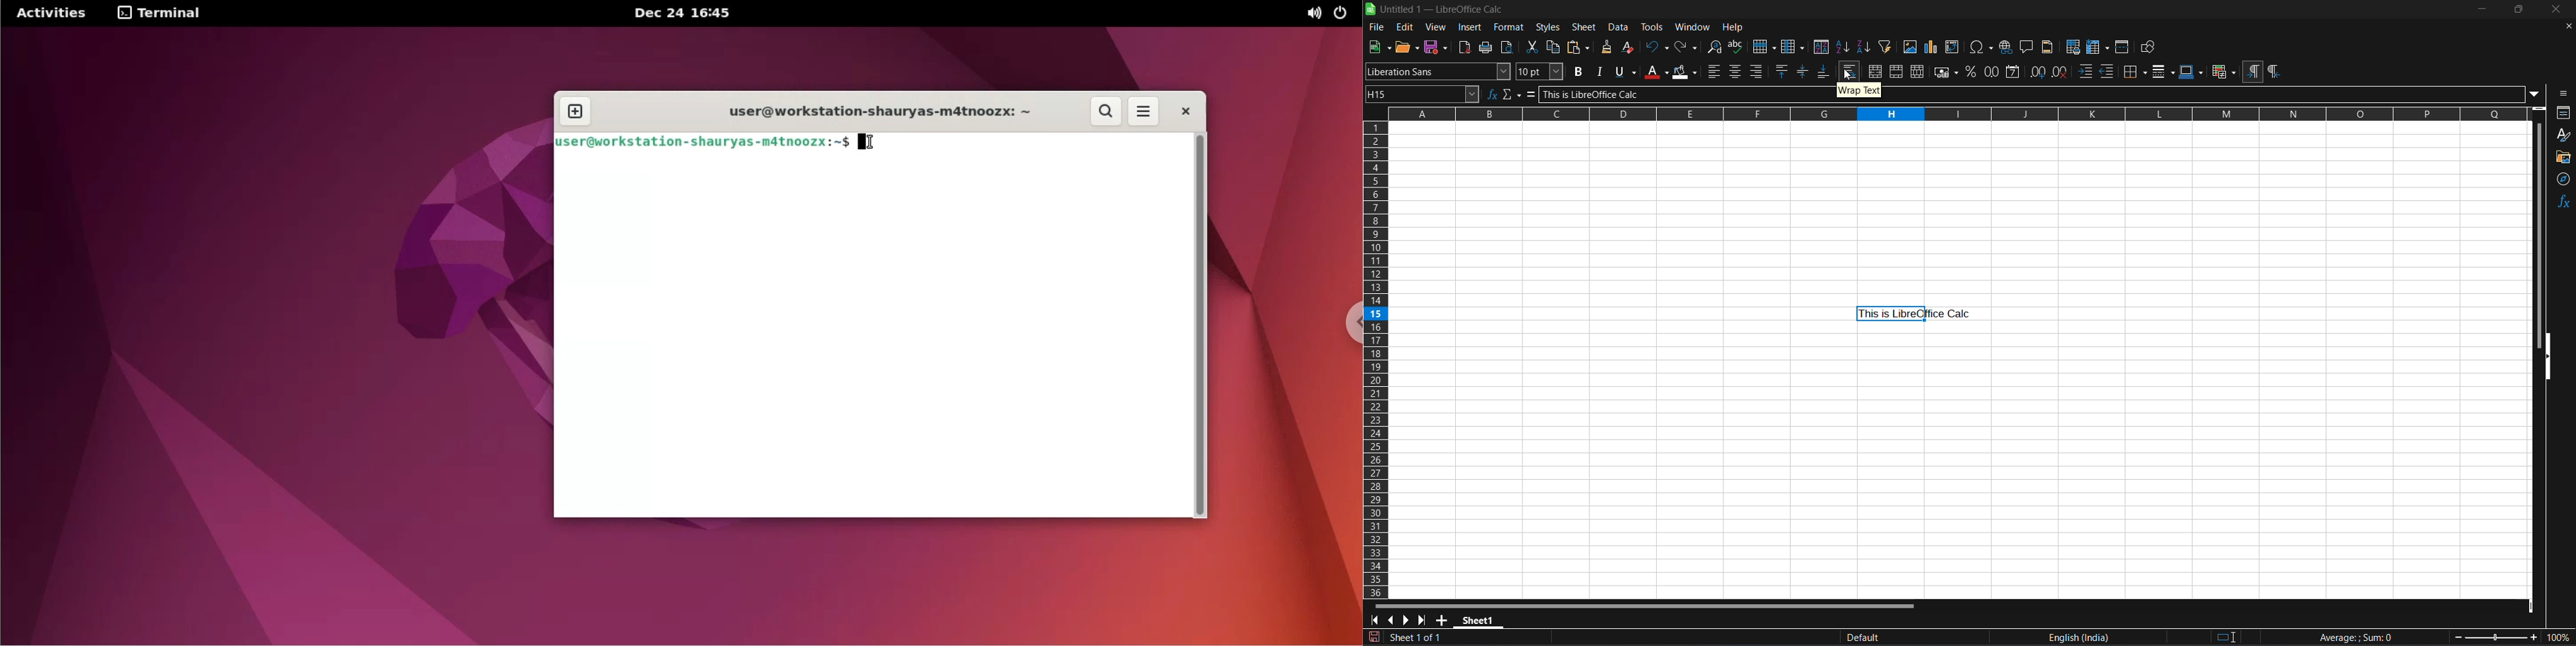 The image size is (2576, 672). I want to click on row, so click(1764, 46).